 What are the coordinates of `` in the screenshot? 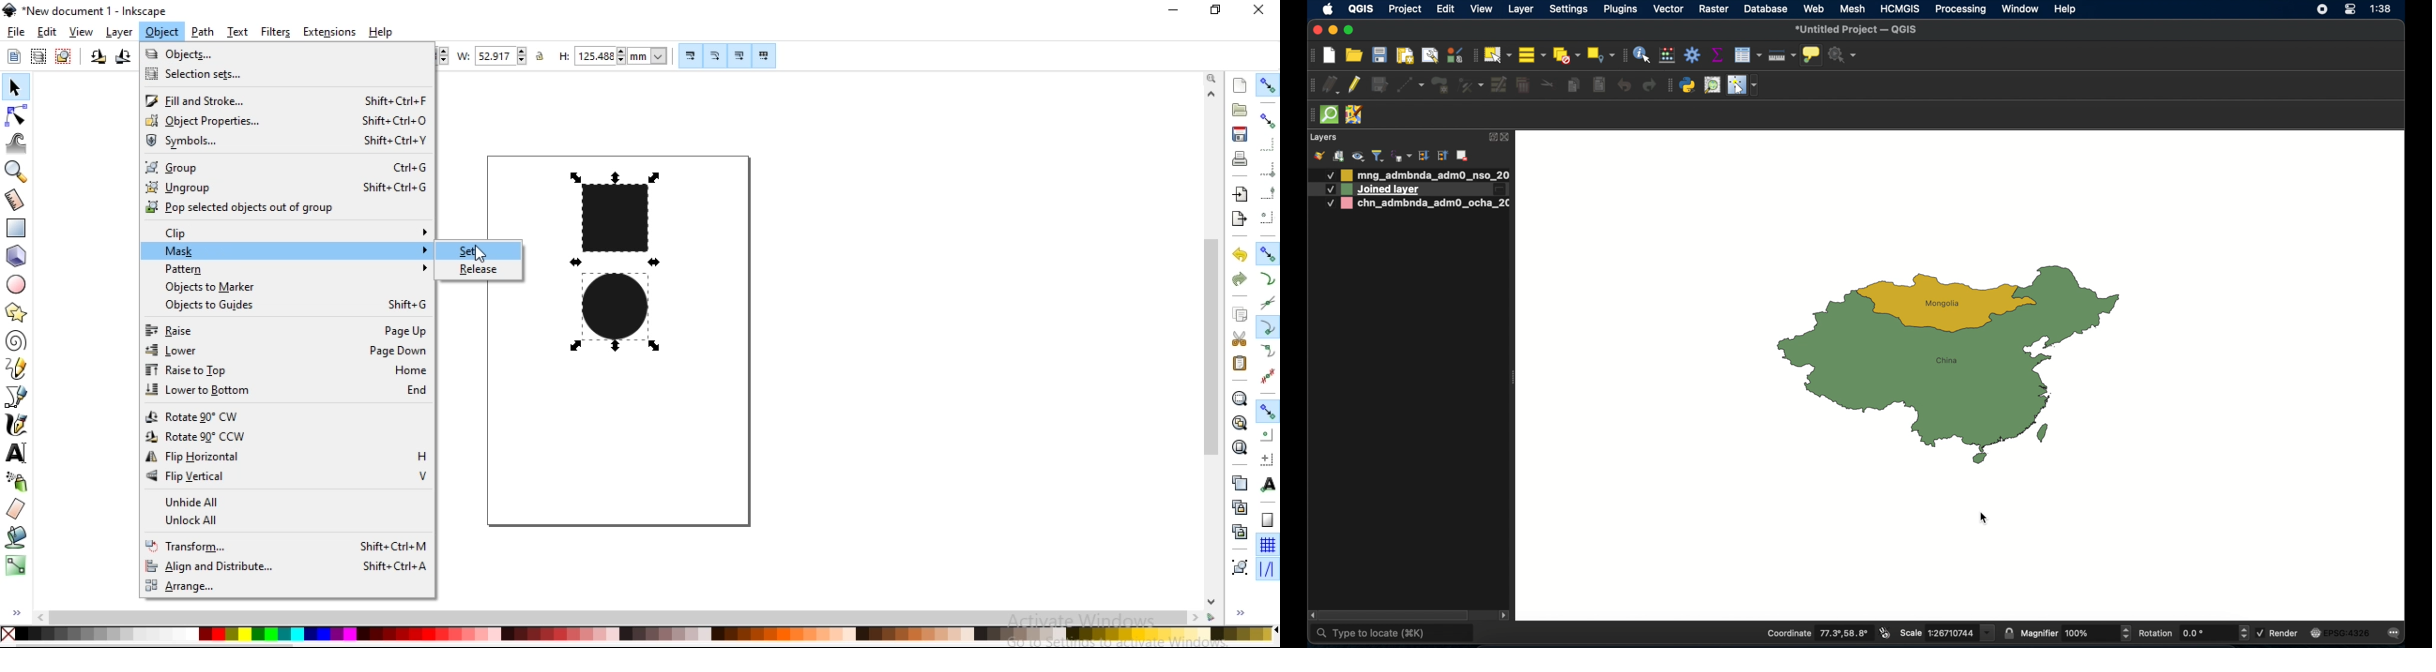 It's located at (1329, 190).